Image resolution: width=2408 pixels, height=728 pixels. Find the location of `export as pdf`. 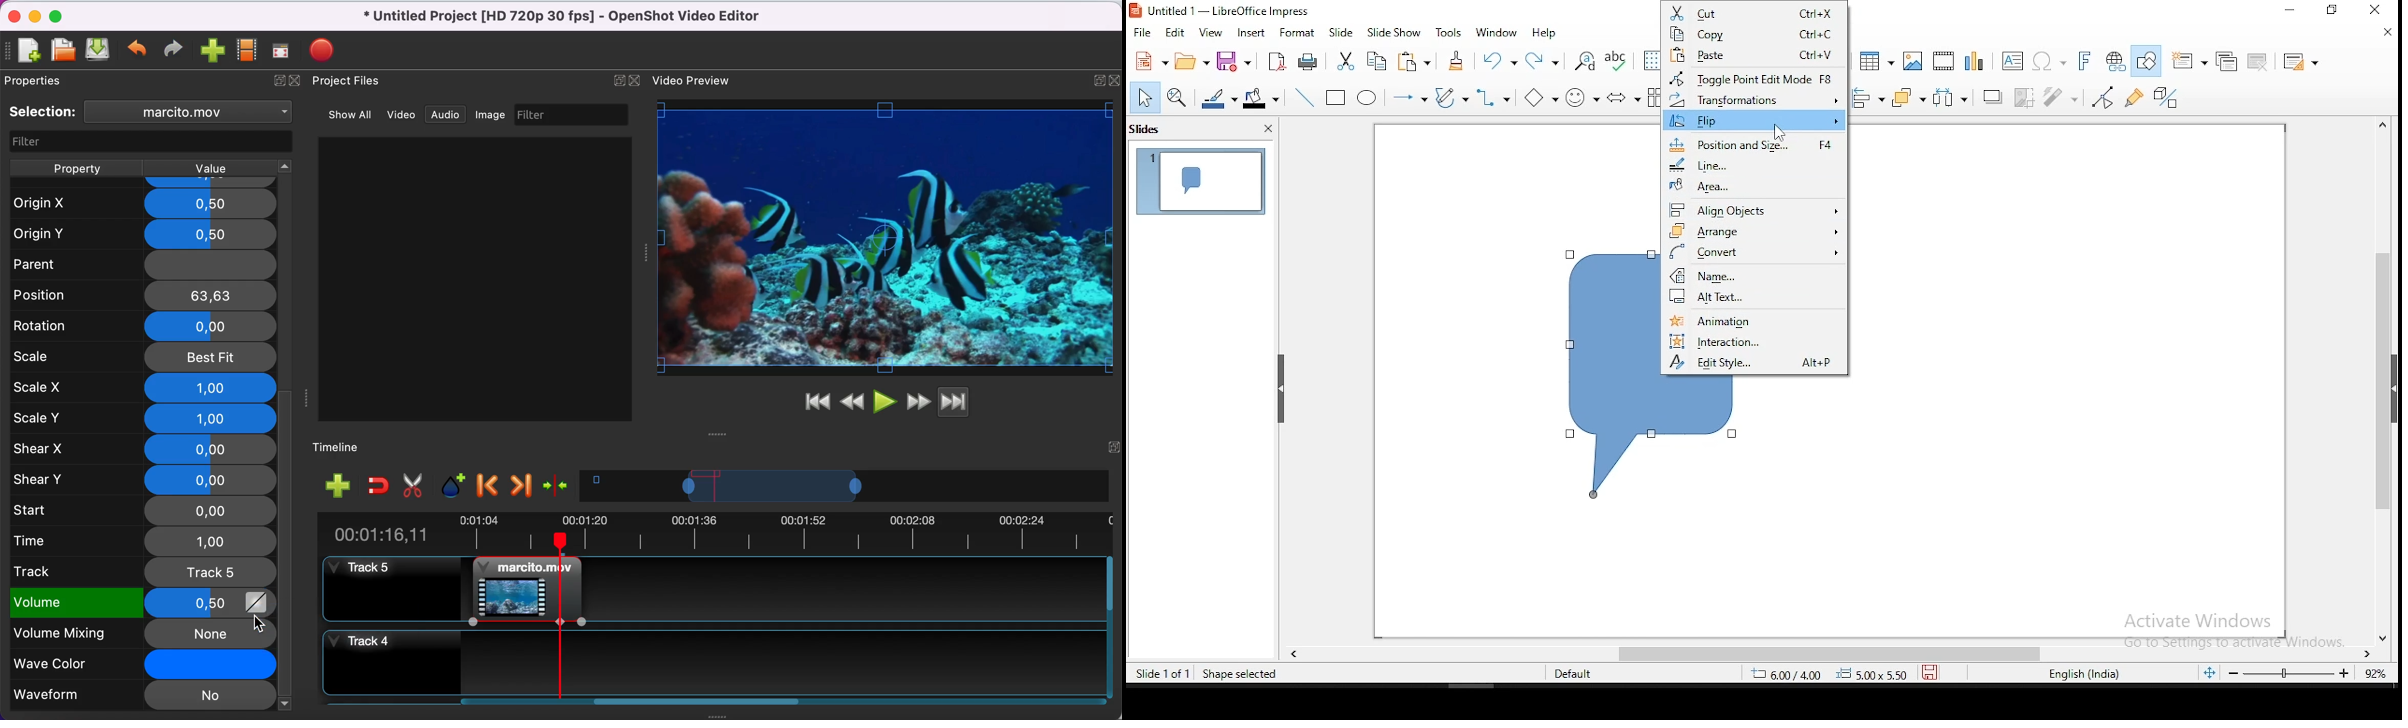

export as pdf is located at coordinates (1276, 62).